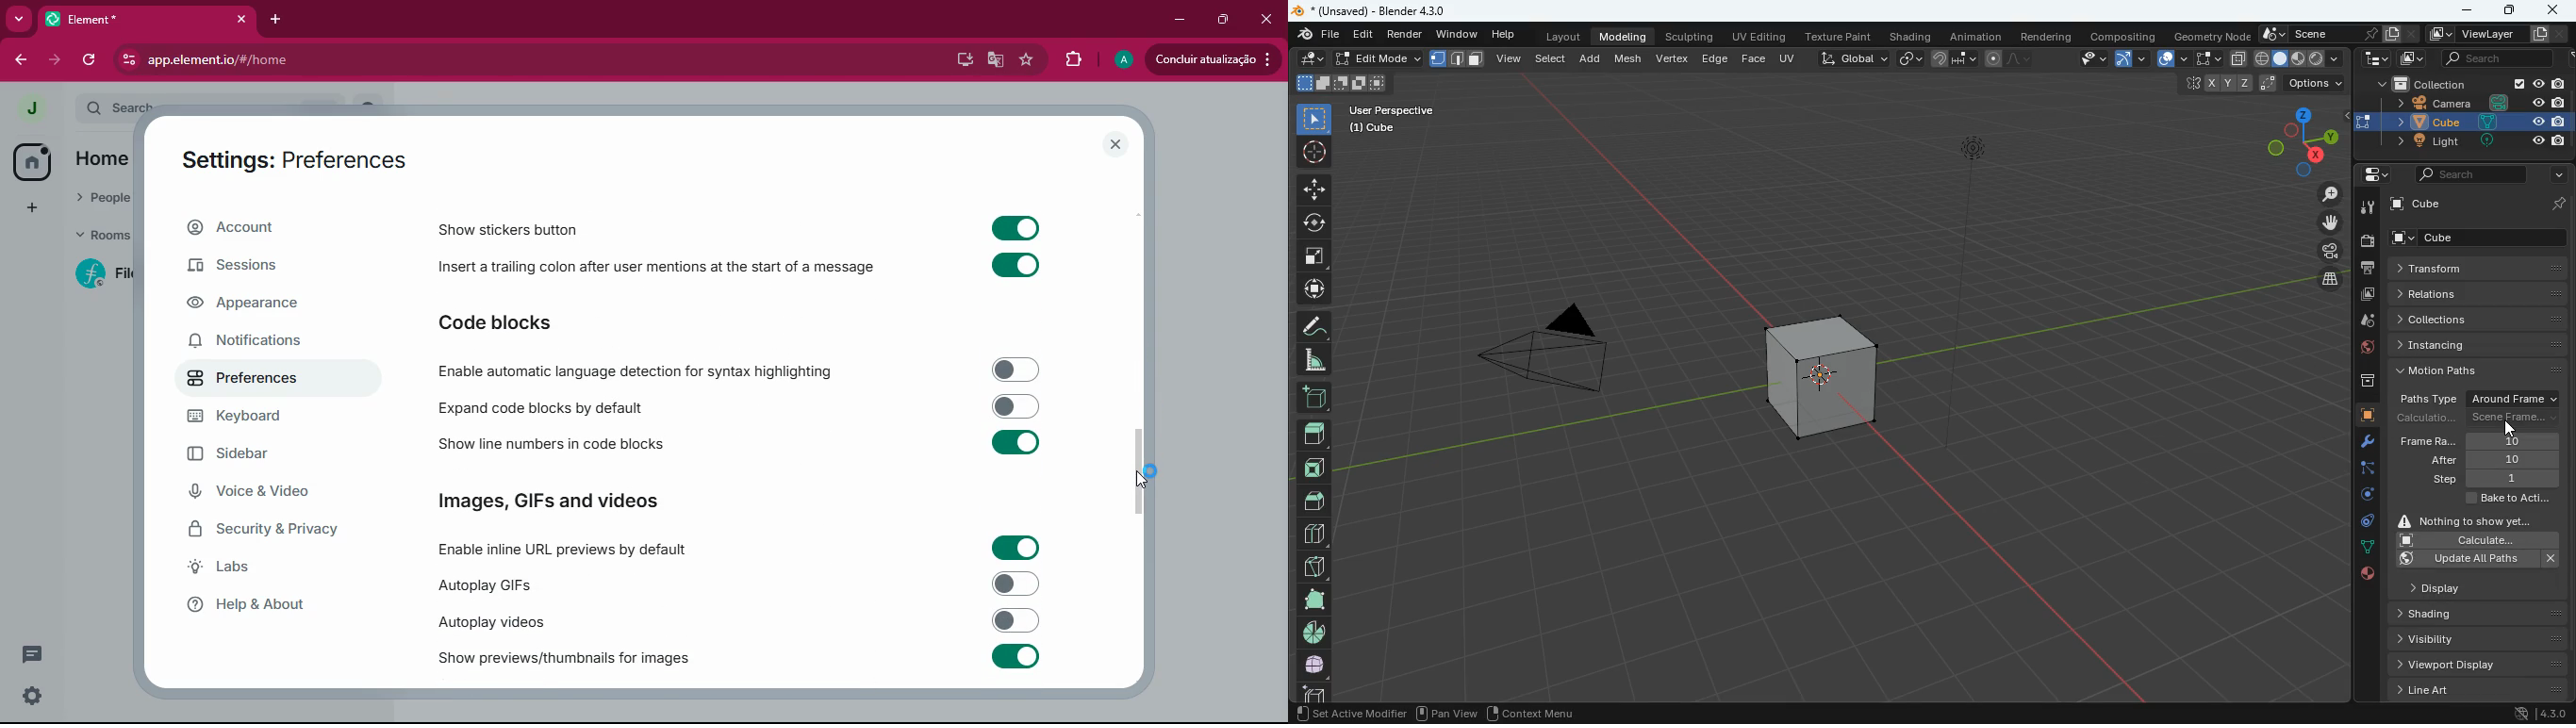 Image resolution: width=2576 pixels, height=728 pixels. What do you see at coordinates (277, 19) in the screenshot?
I see `add tab` at bounding box center [277, 19].